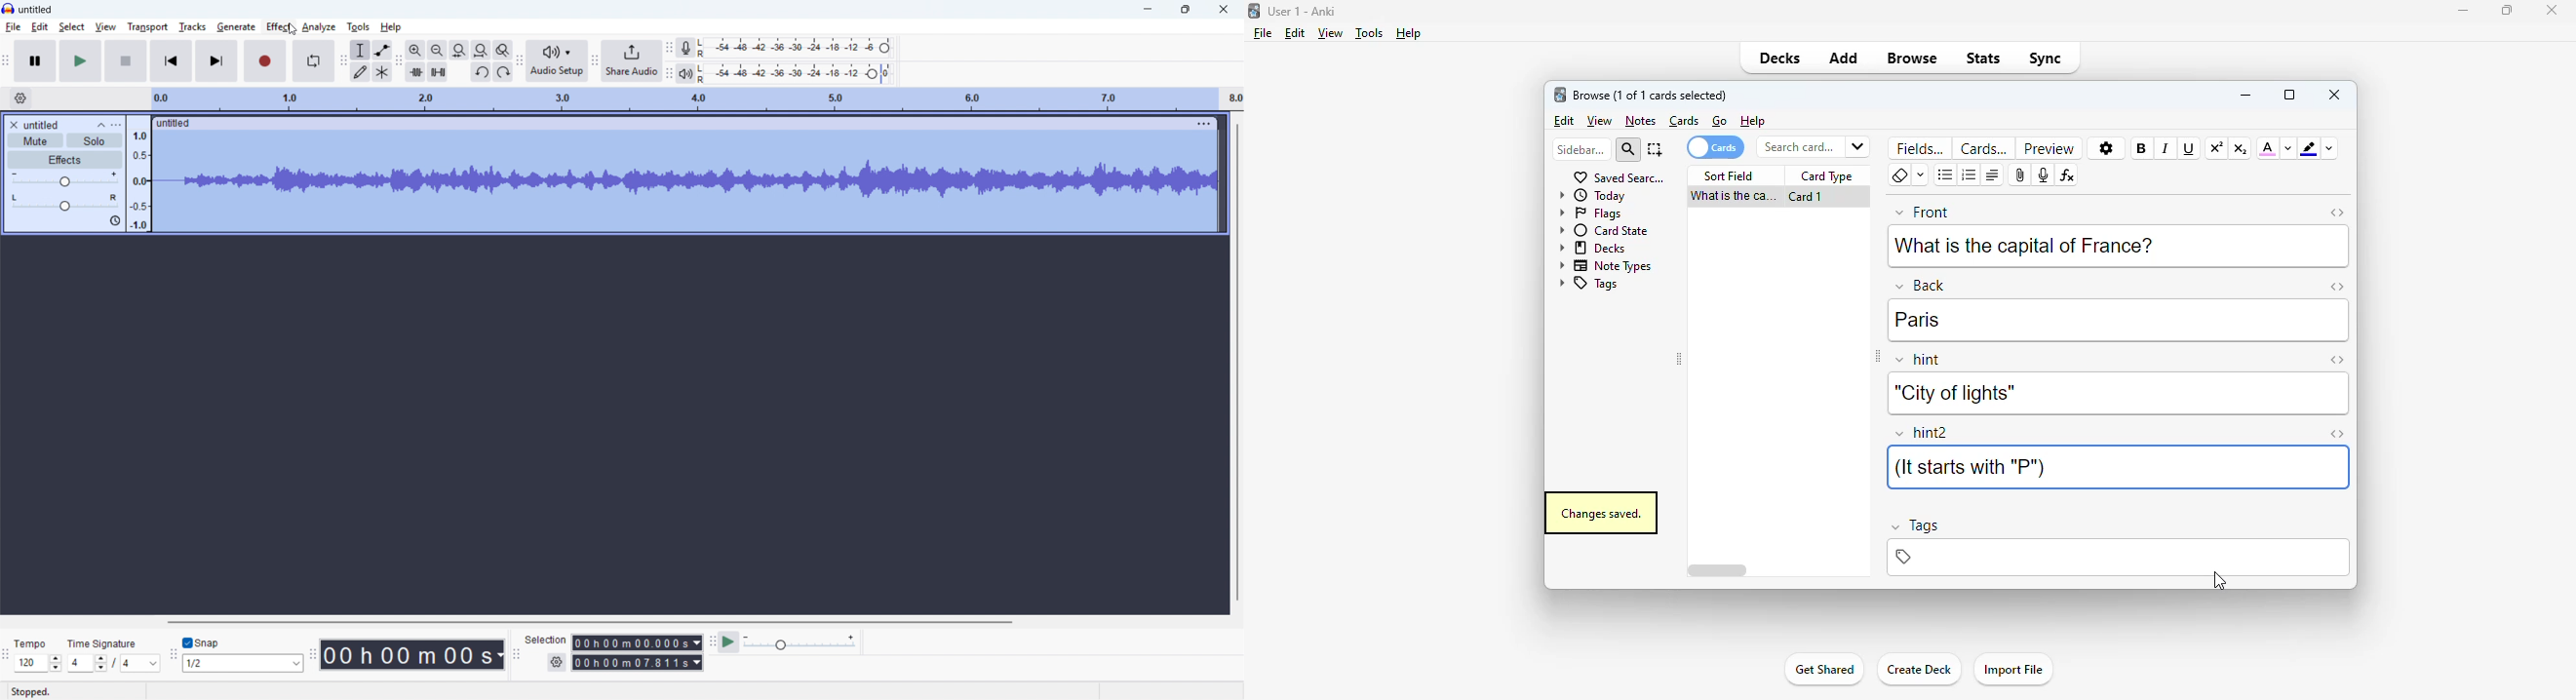 This screenshot has height=700, width=2576. I want to click on sidebar filter, so click(1581, 149).